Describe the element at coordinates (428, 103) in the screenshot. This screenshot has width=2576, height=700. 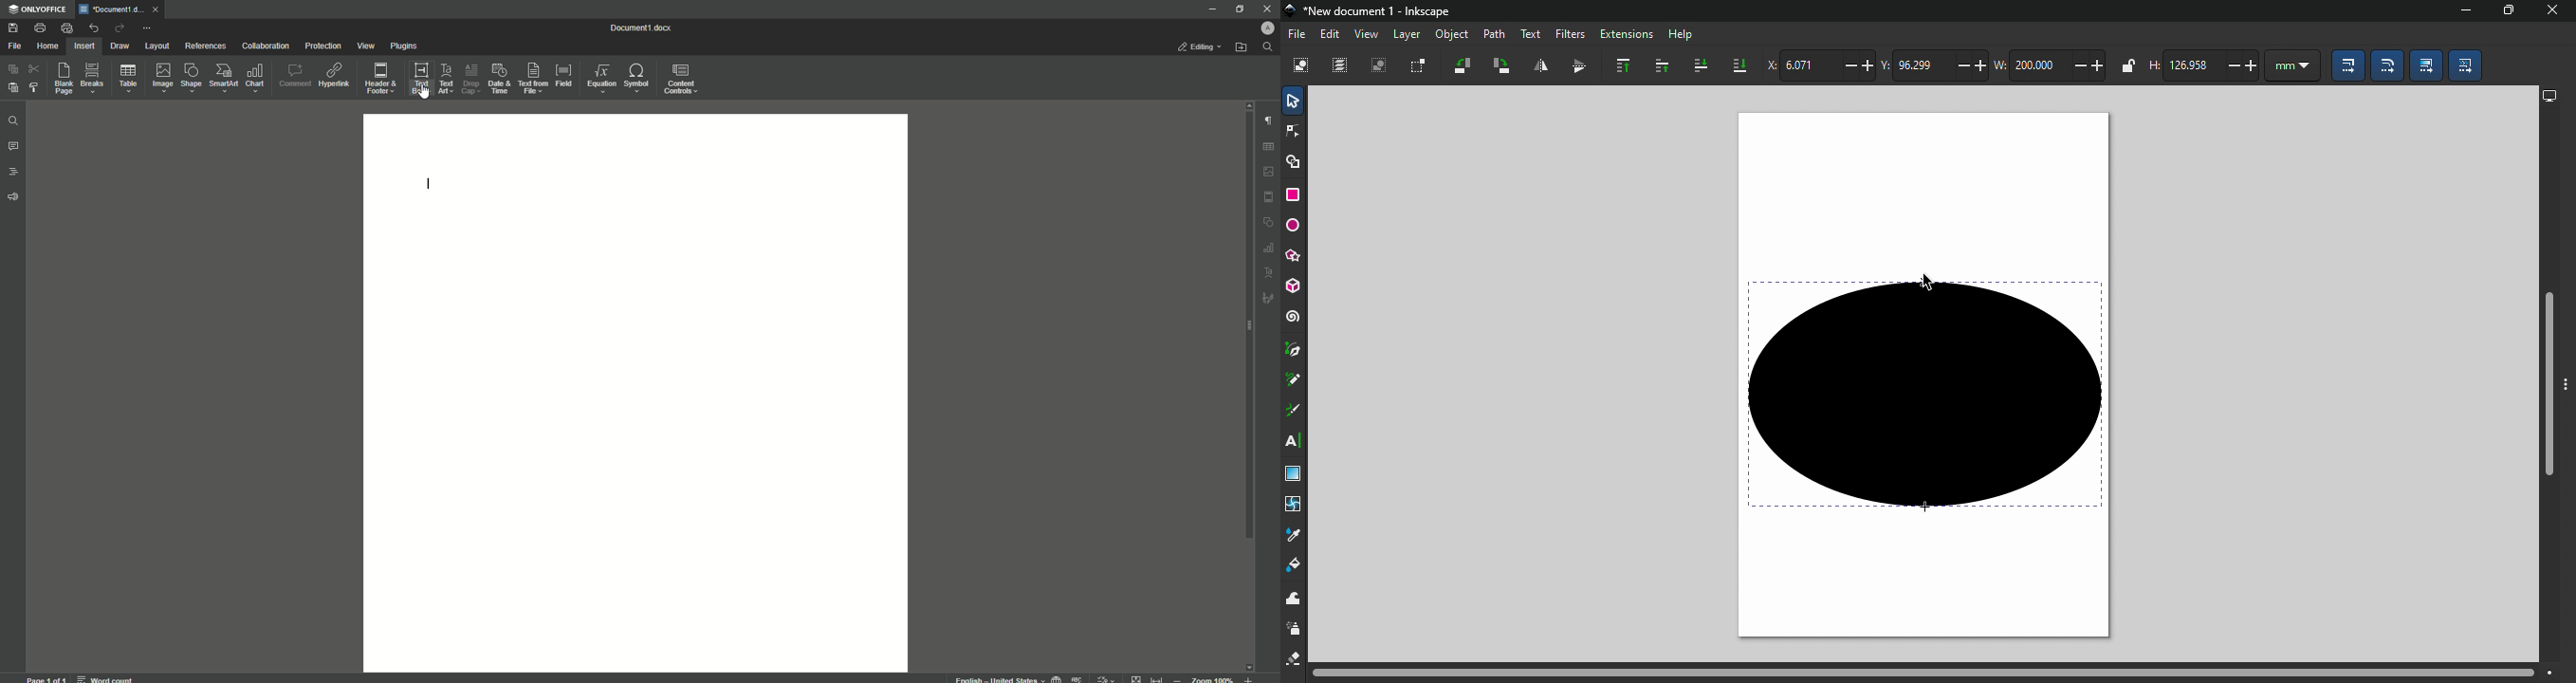
I see `cursor` at that location.